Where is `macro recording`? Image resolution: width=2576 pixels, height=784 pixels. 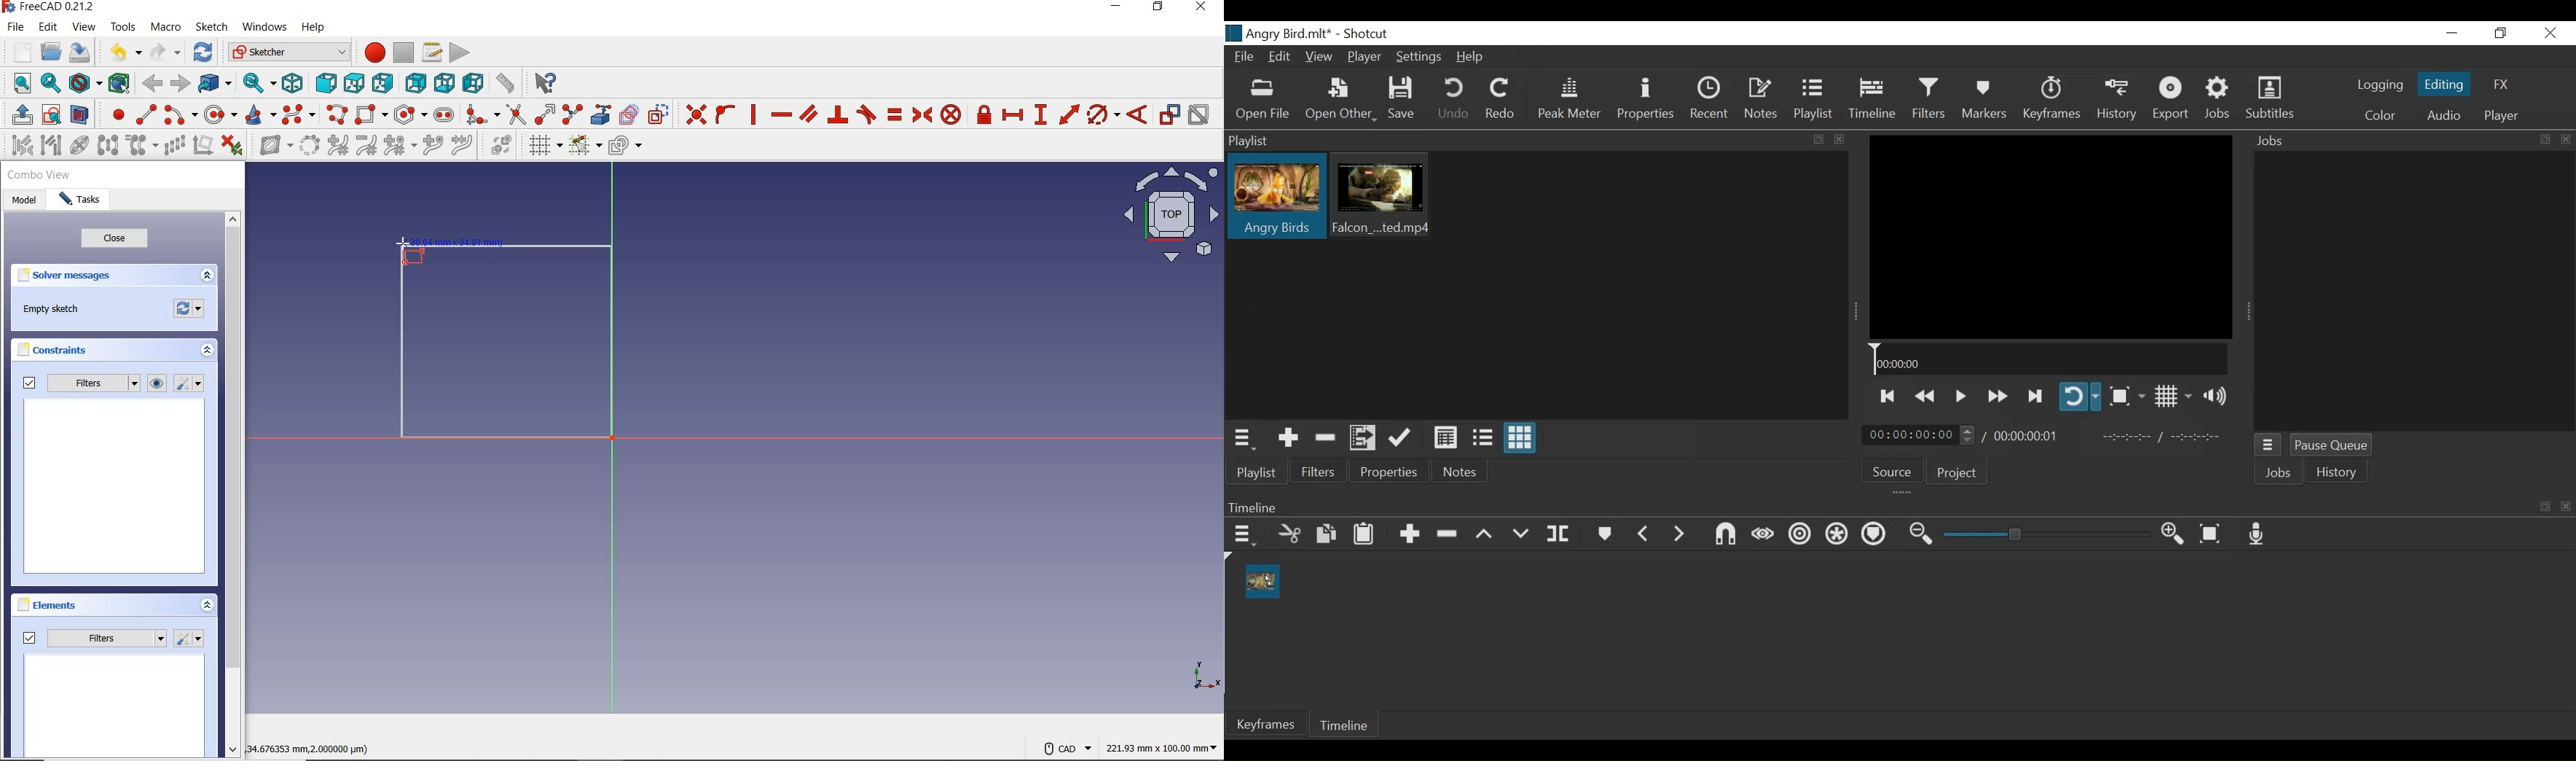
macro recording is located at coordinates (372, 54).